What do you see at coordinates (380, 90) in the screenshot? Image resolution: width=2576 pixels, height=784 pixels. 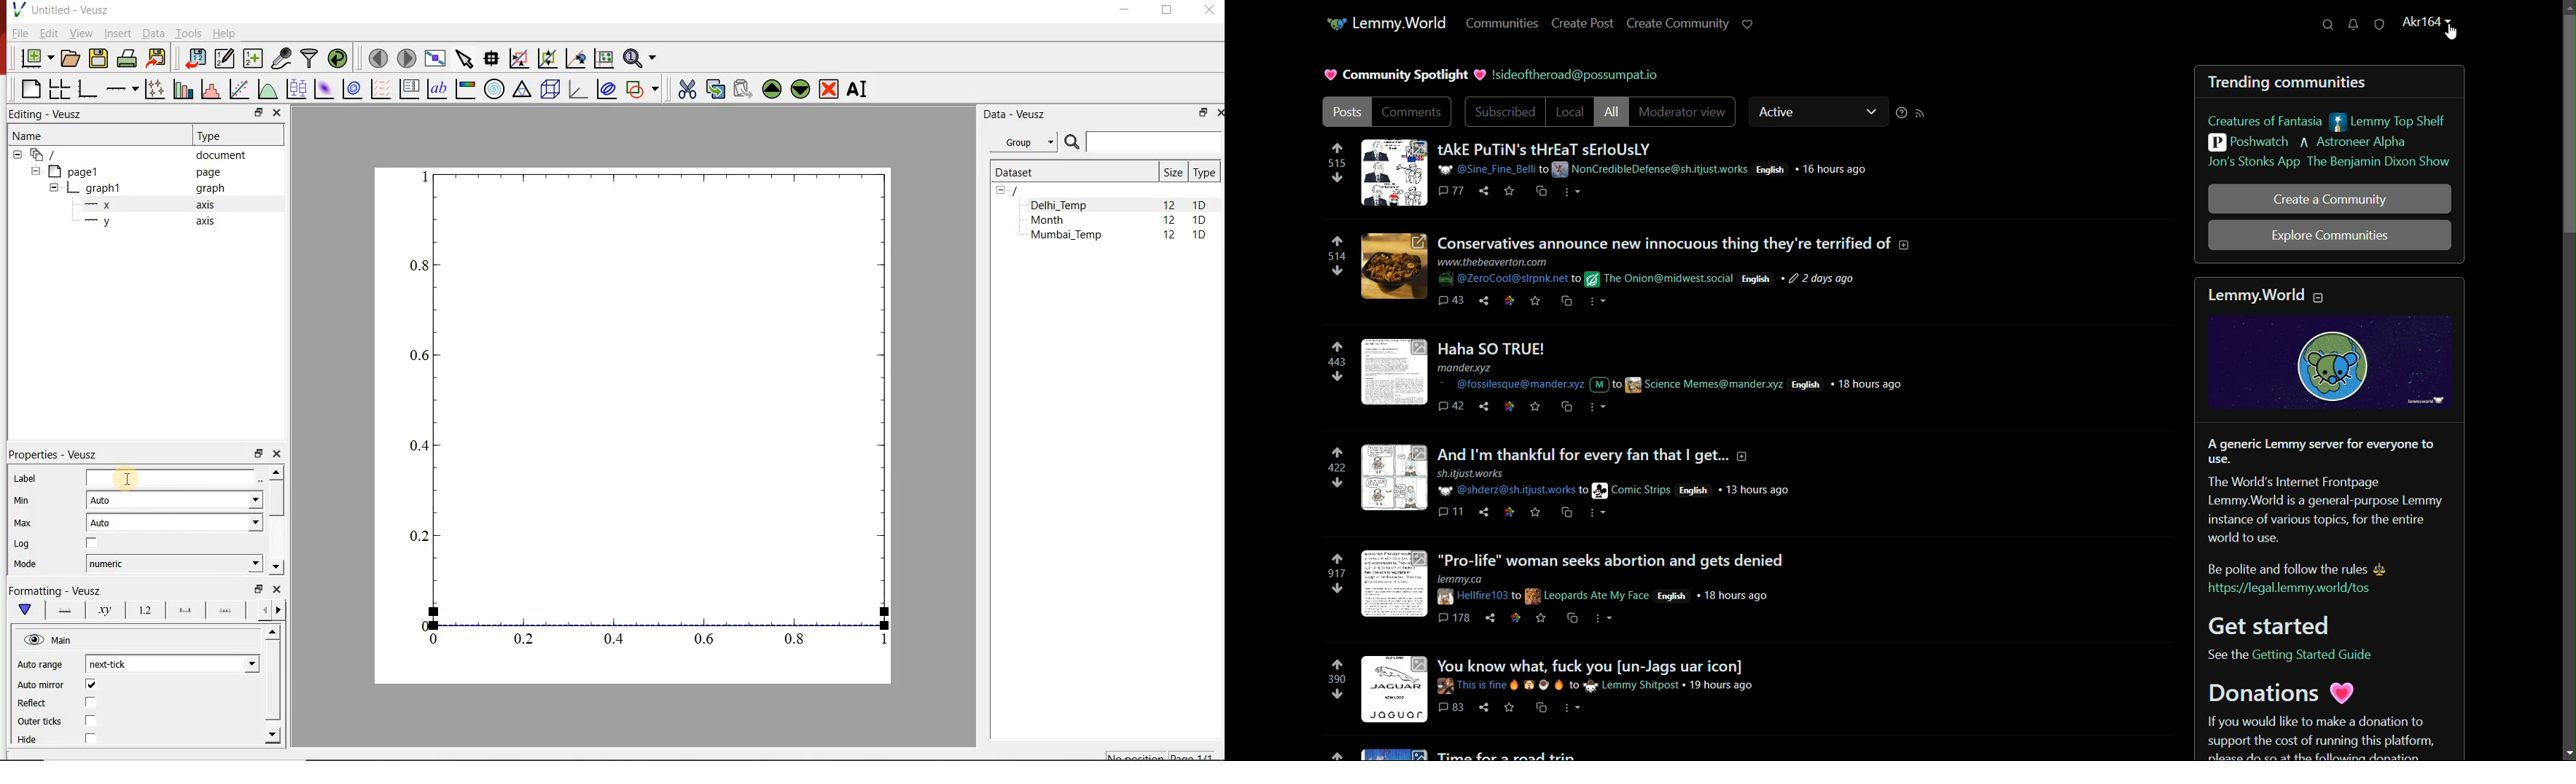 I see `plot a vector field` at bounding box center [380, 90].